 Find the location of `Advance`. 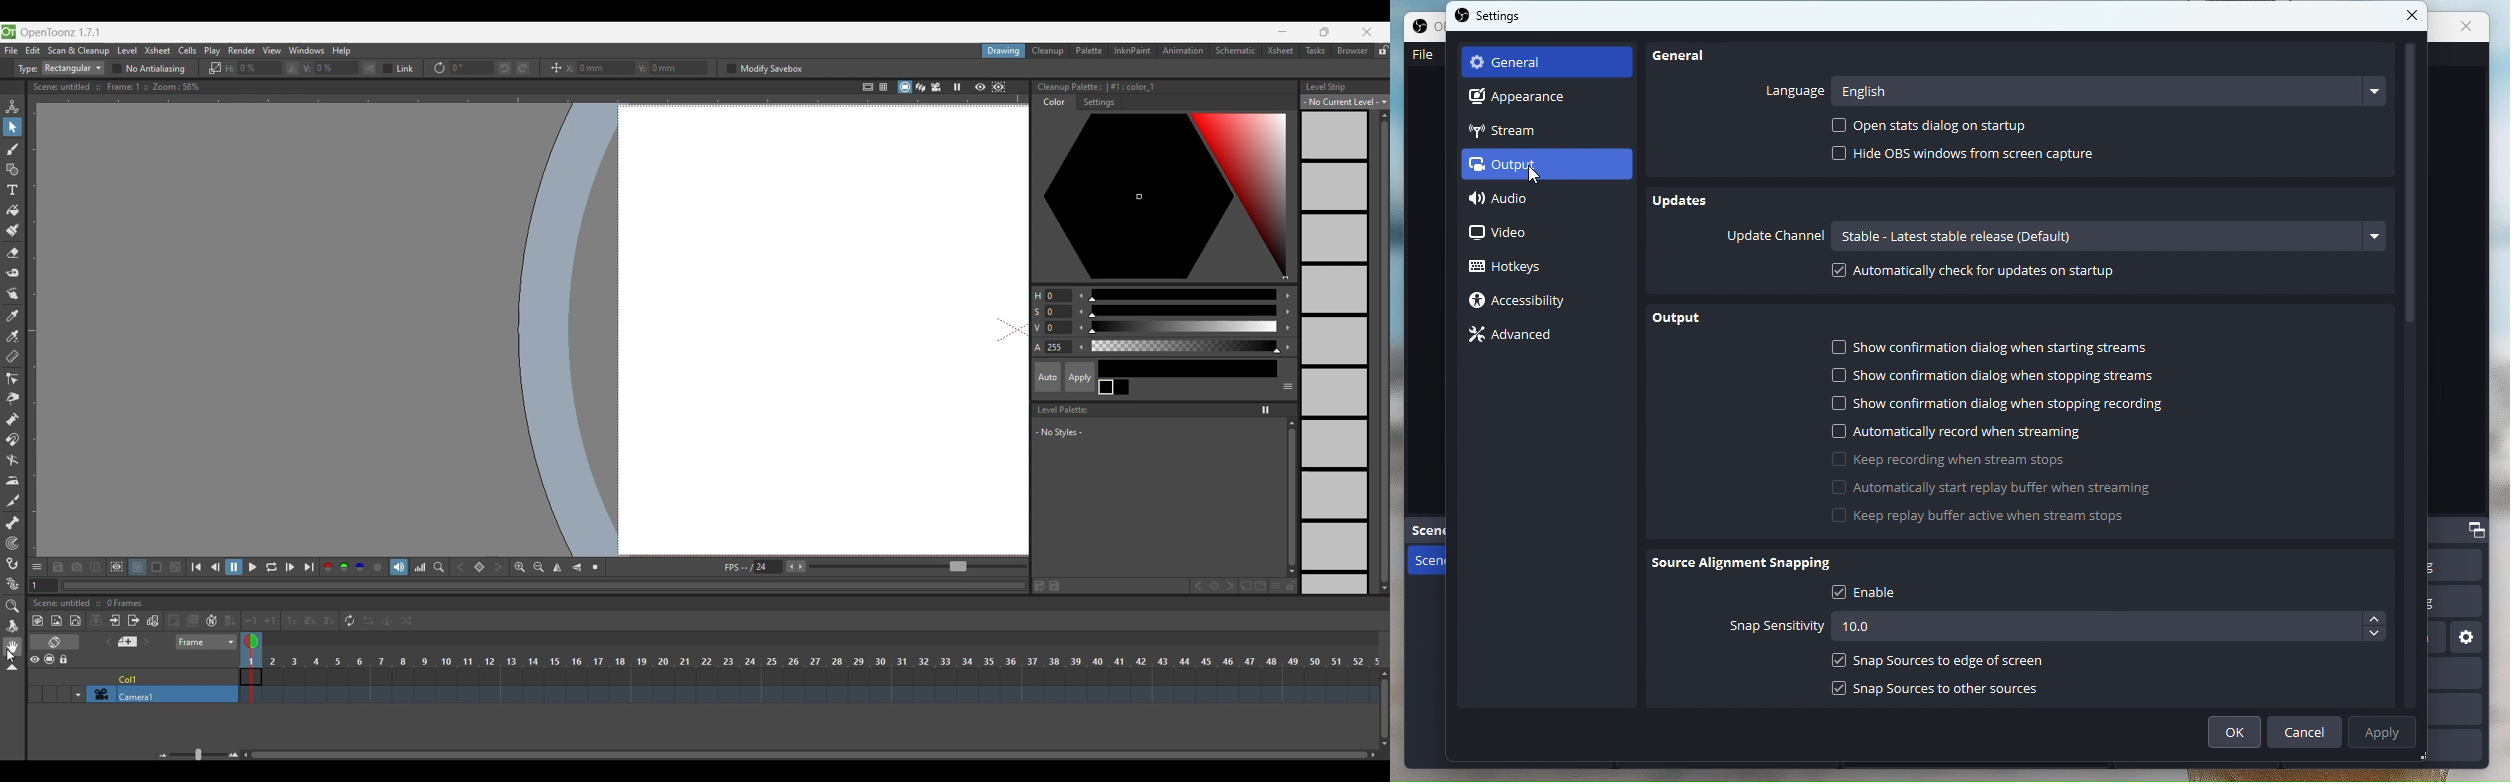

Advance is located at coordinates (1518, 335).